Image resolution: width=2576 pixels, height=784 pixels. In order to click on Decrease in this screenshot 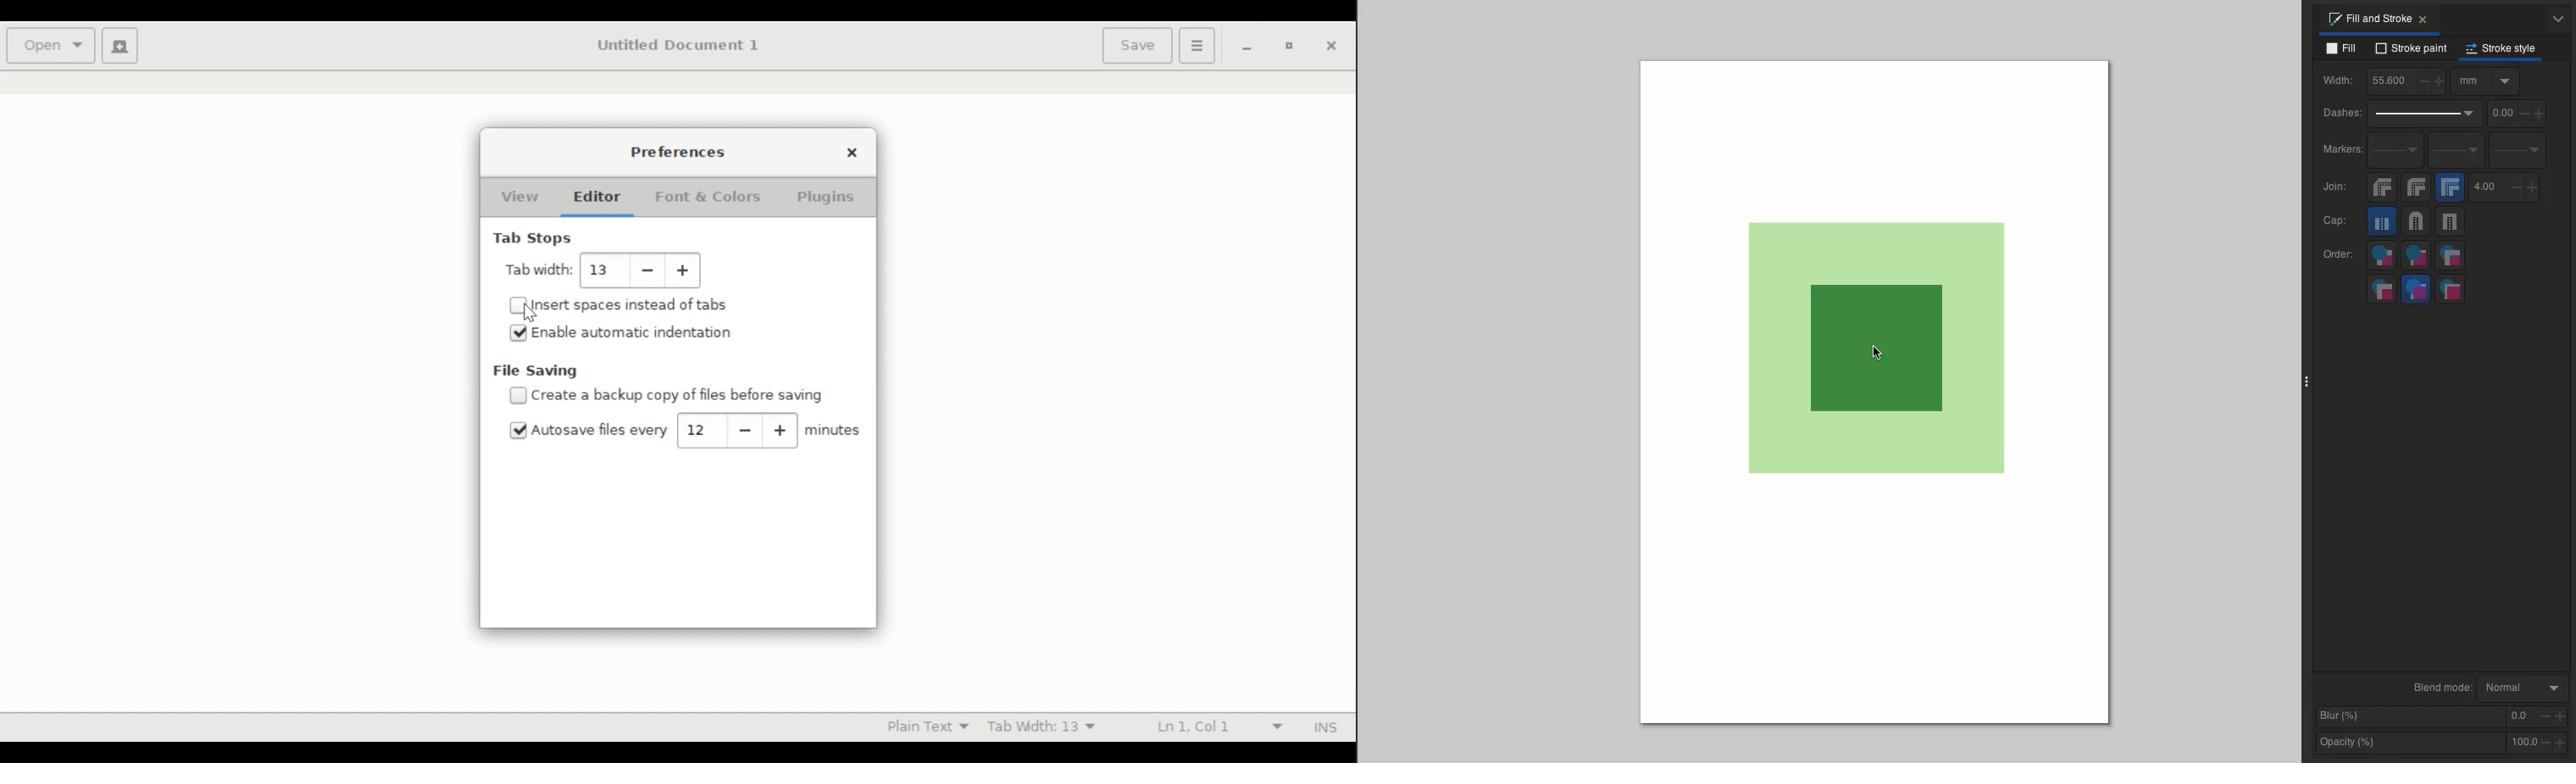, I will do `click(746, 430)`.